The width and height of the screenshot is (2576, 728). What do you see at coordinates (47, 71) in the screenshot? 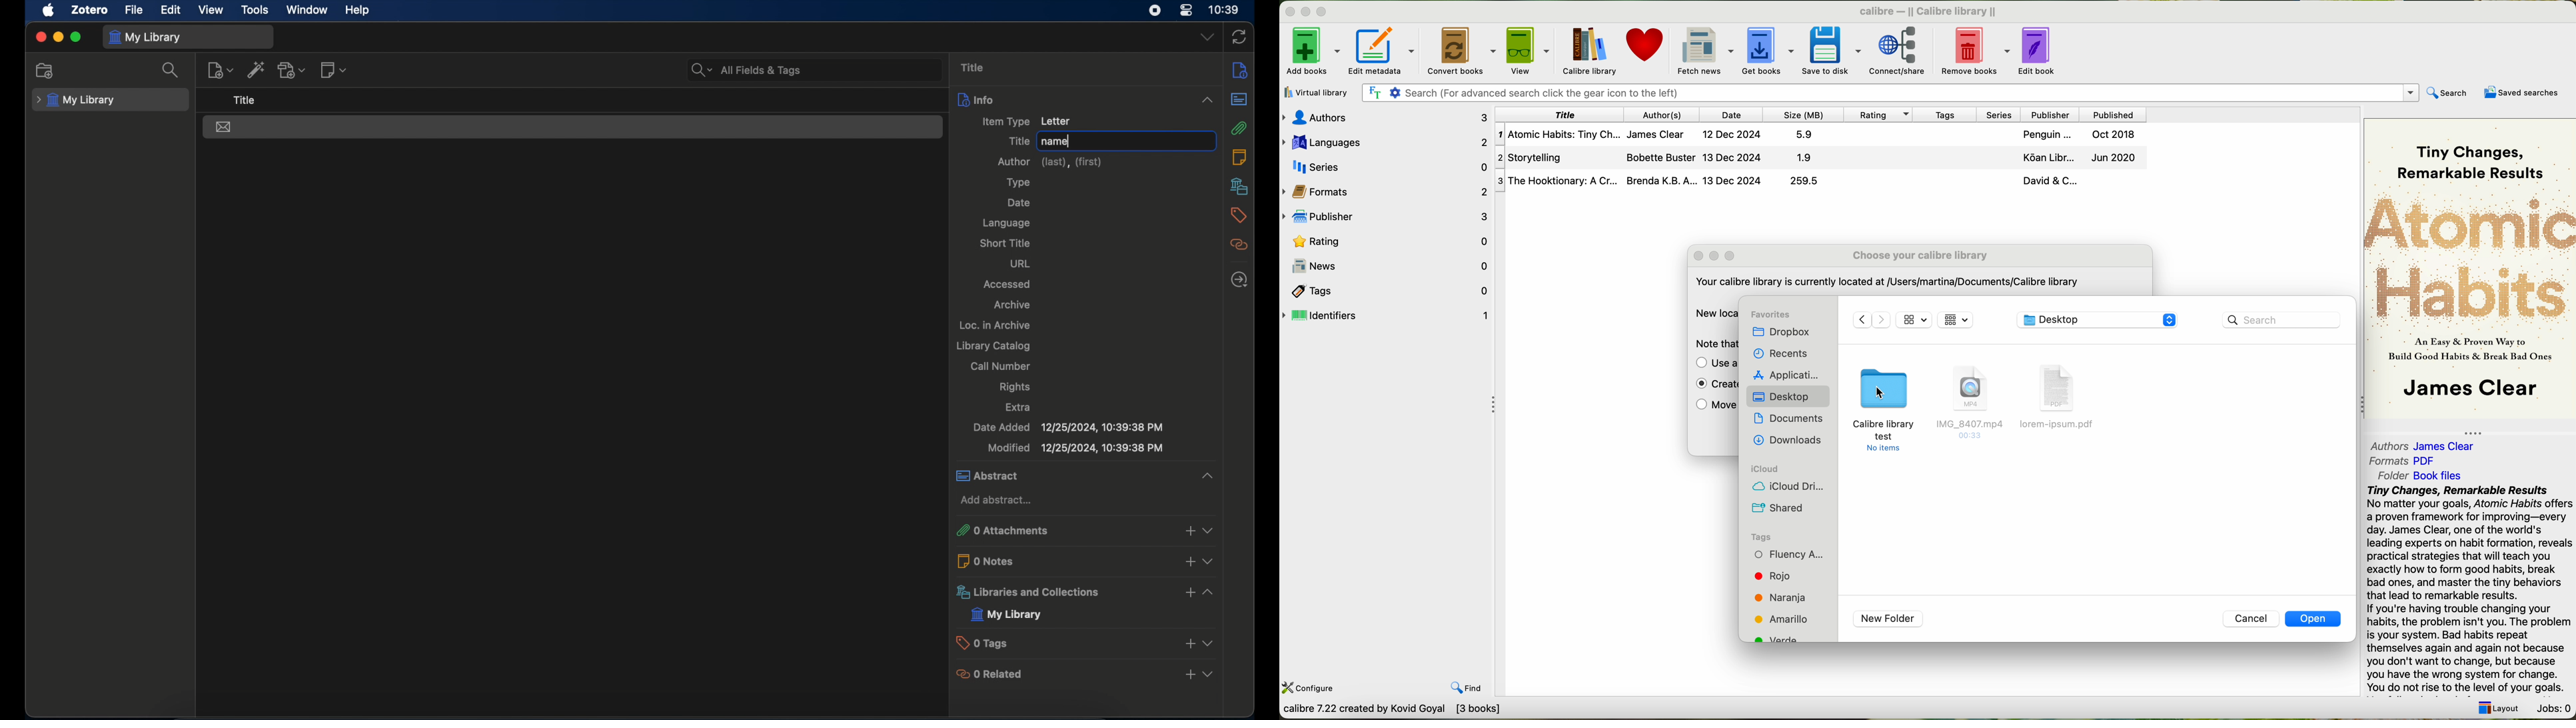
I see `new collection` at bounding box center [47, 71].